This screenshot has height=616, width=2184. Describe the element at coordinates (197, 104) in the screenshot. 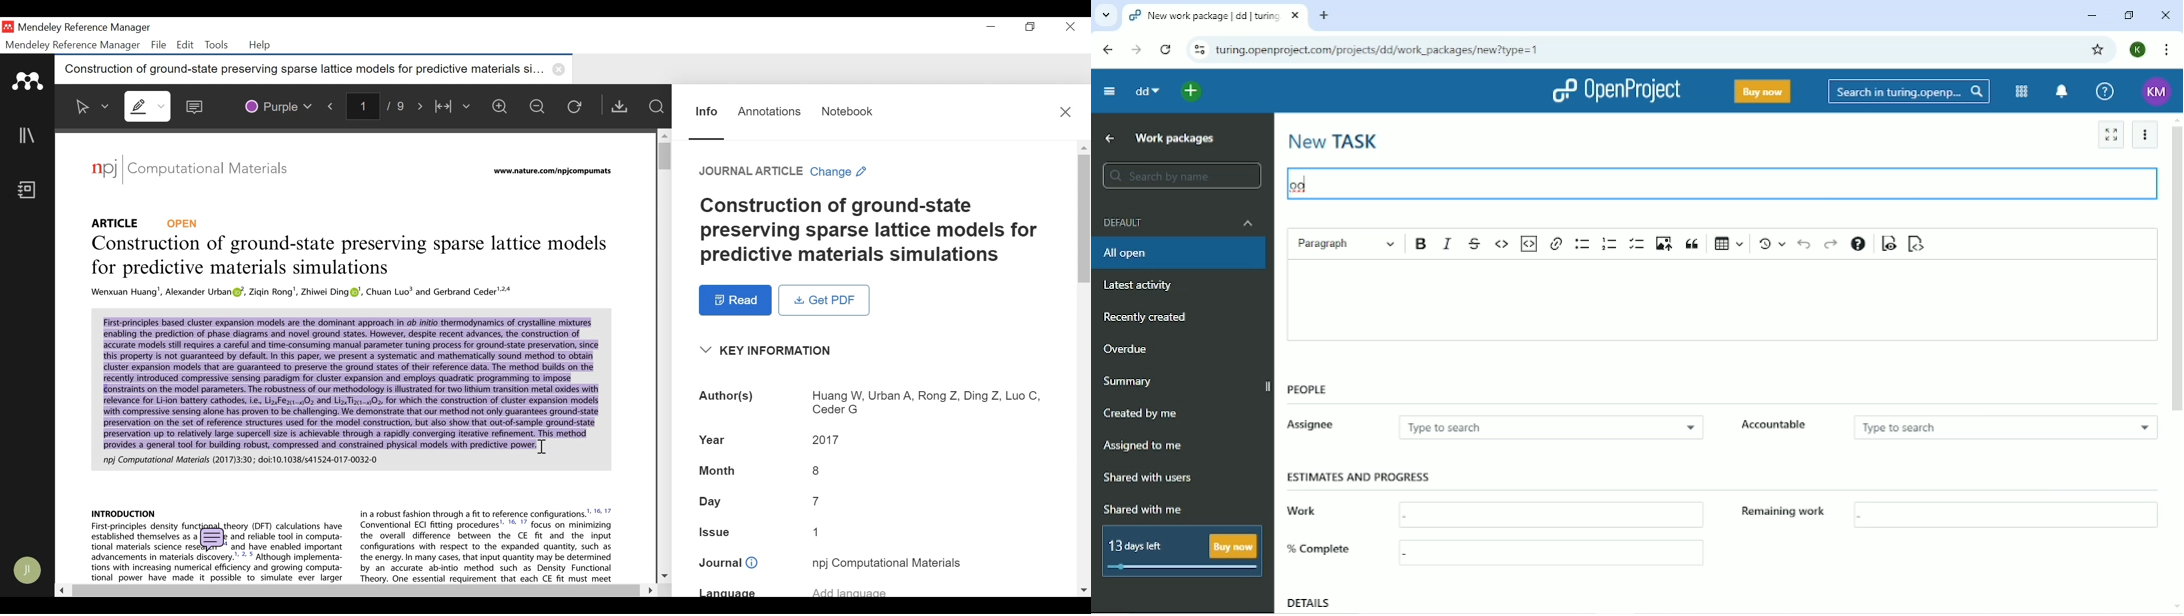

I see `Sticky Note` at that location.